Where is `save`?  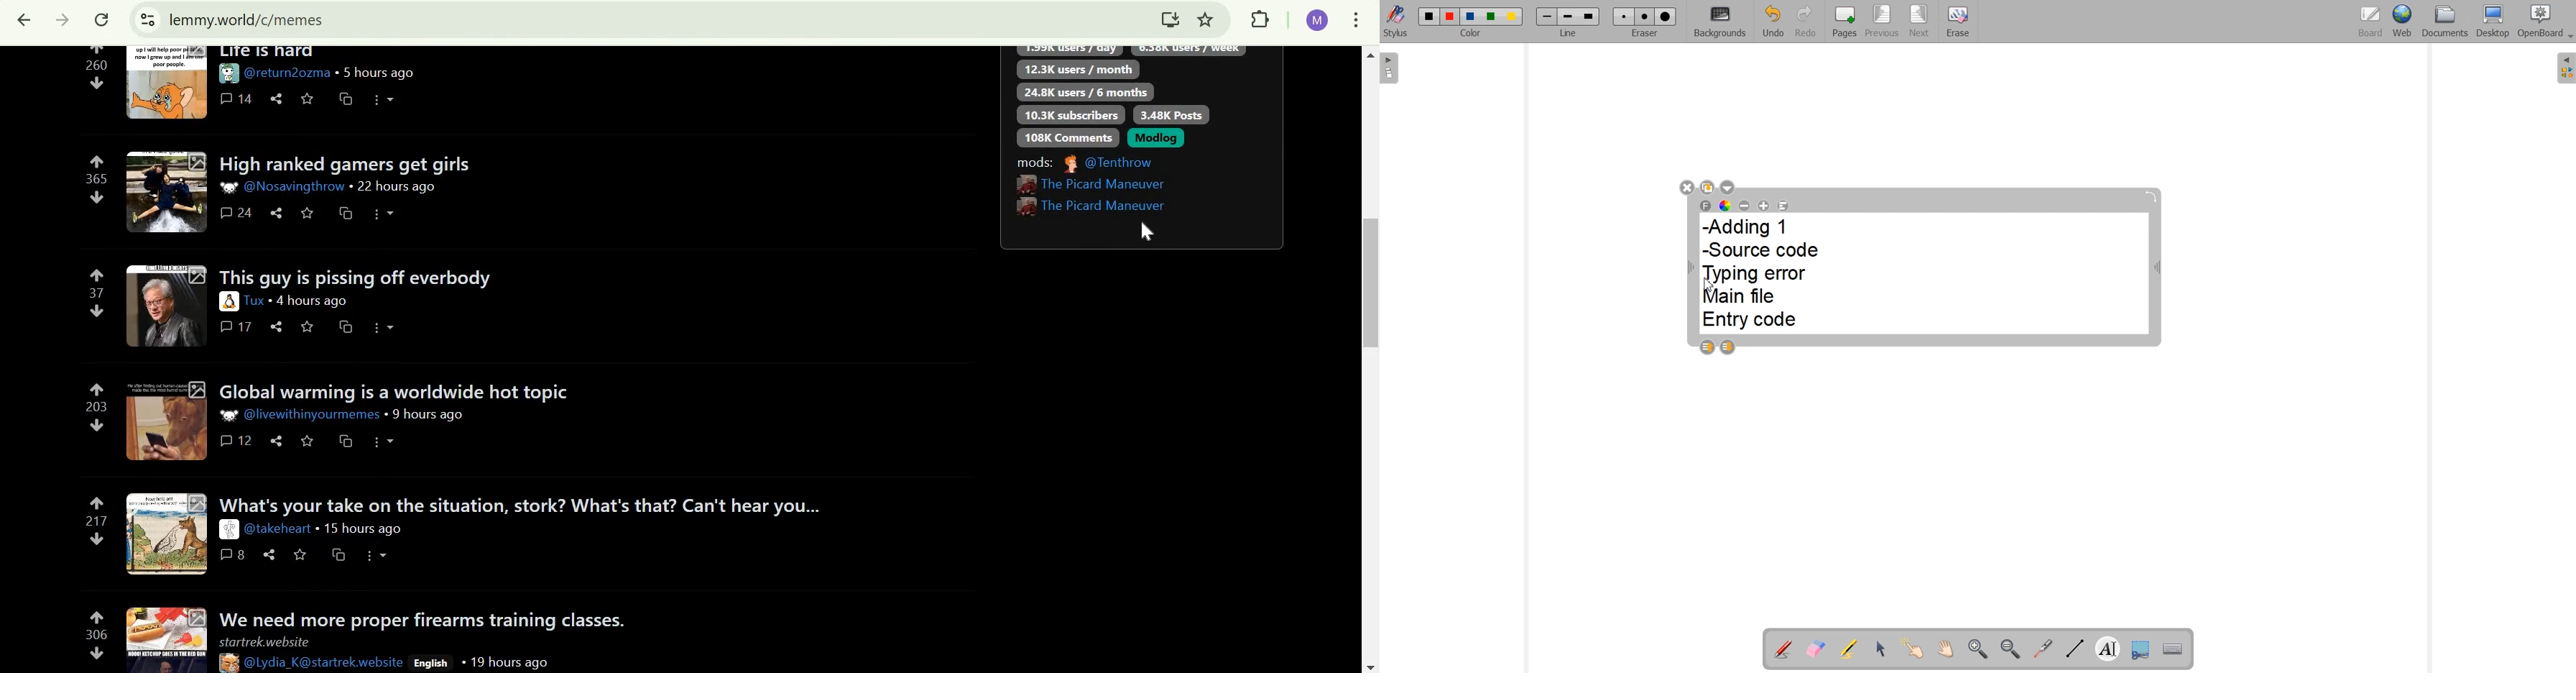
save is located at coordinates (300, 554).